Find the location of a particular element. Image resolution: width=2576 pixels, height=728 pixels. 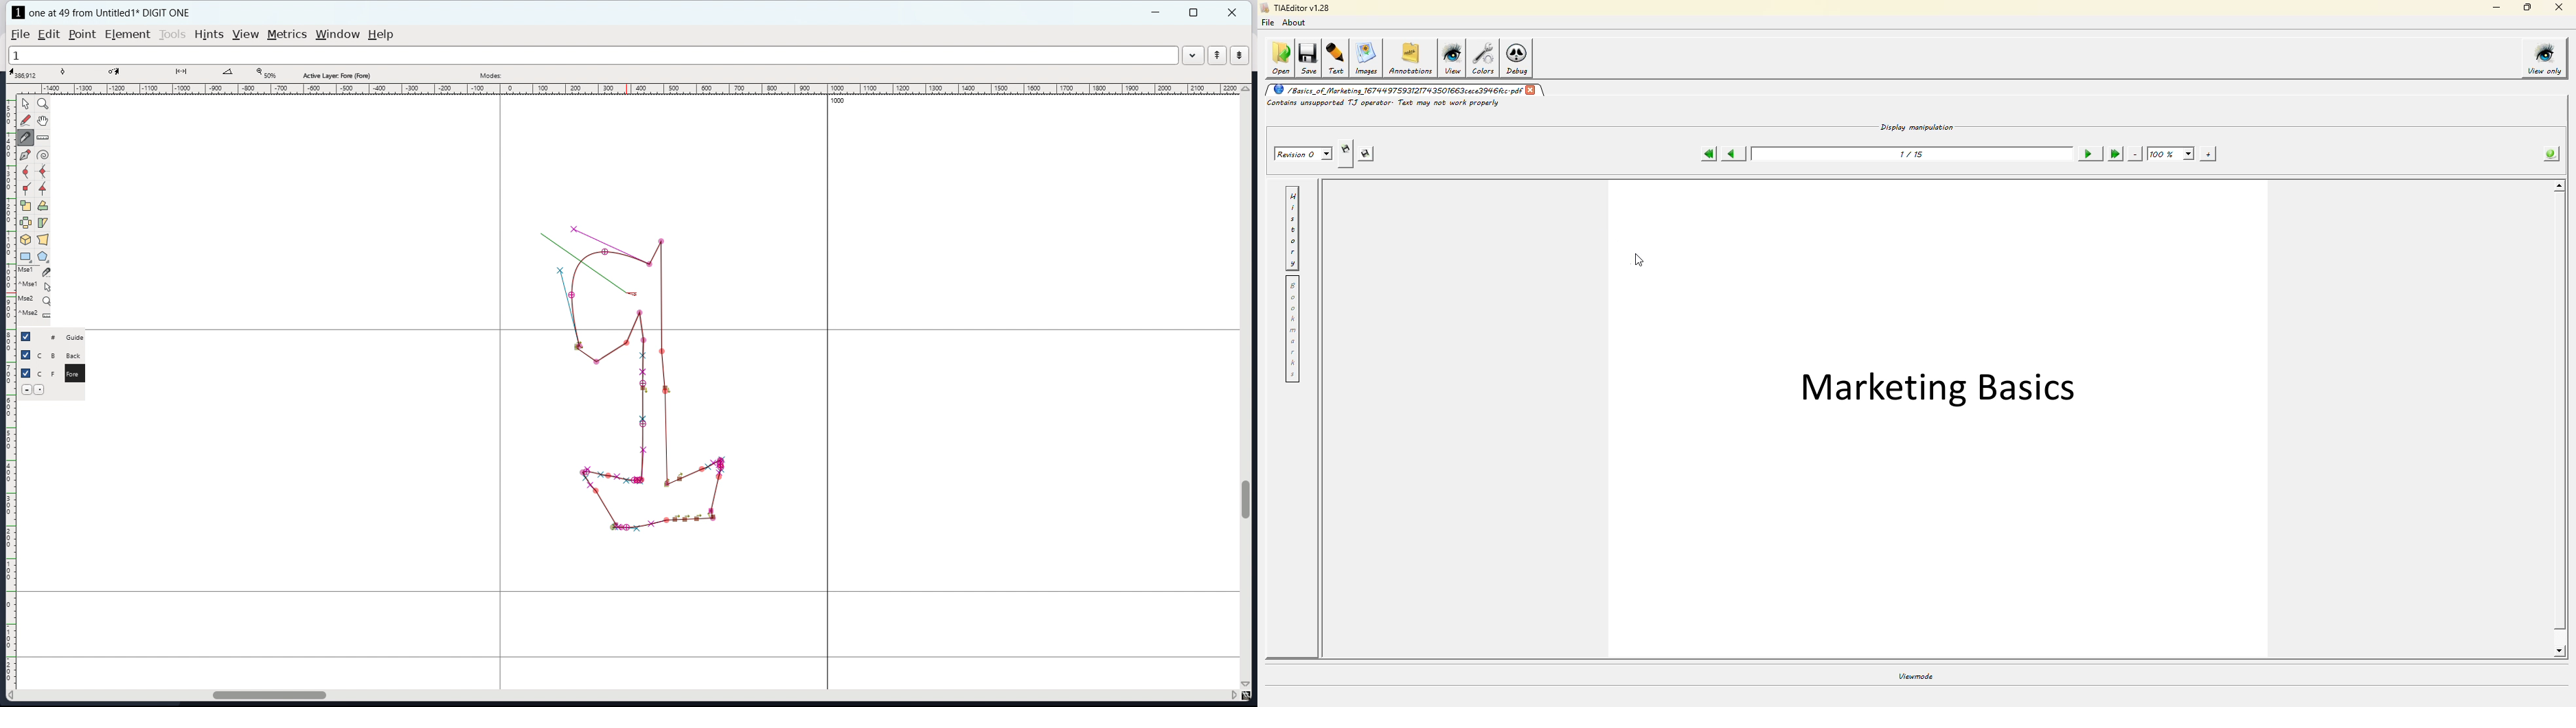

hints is located at coordinates (209, 34).